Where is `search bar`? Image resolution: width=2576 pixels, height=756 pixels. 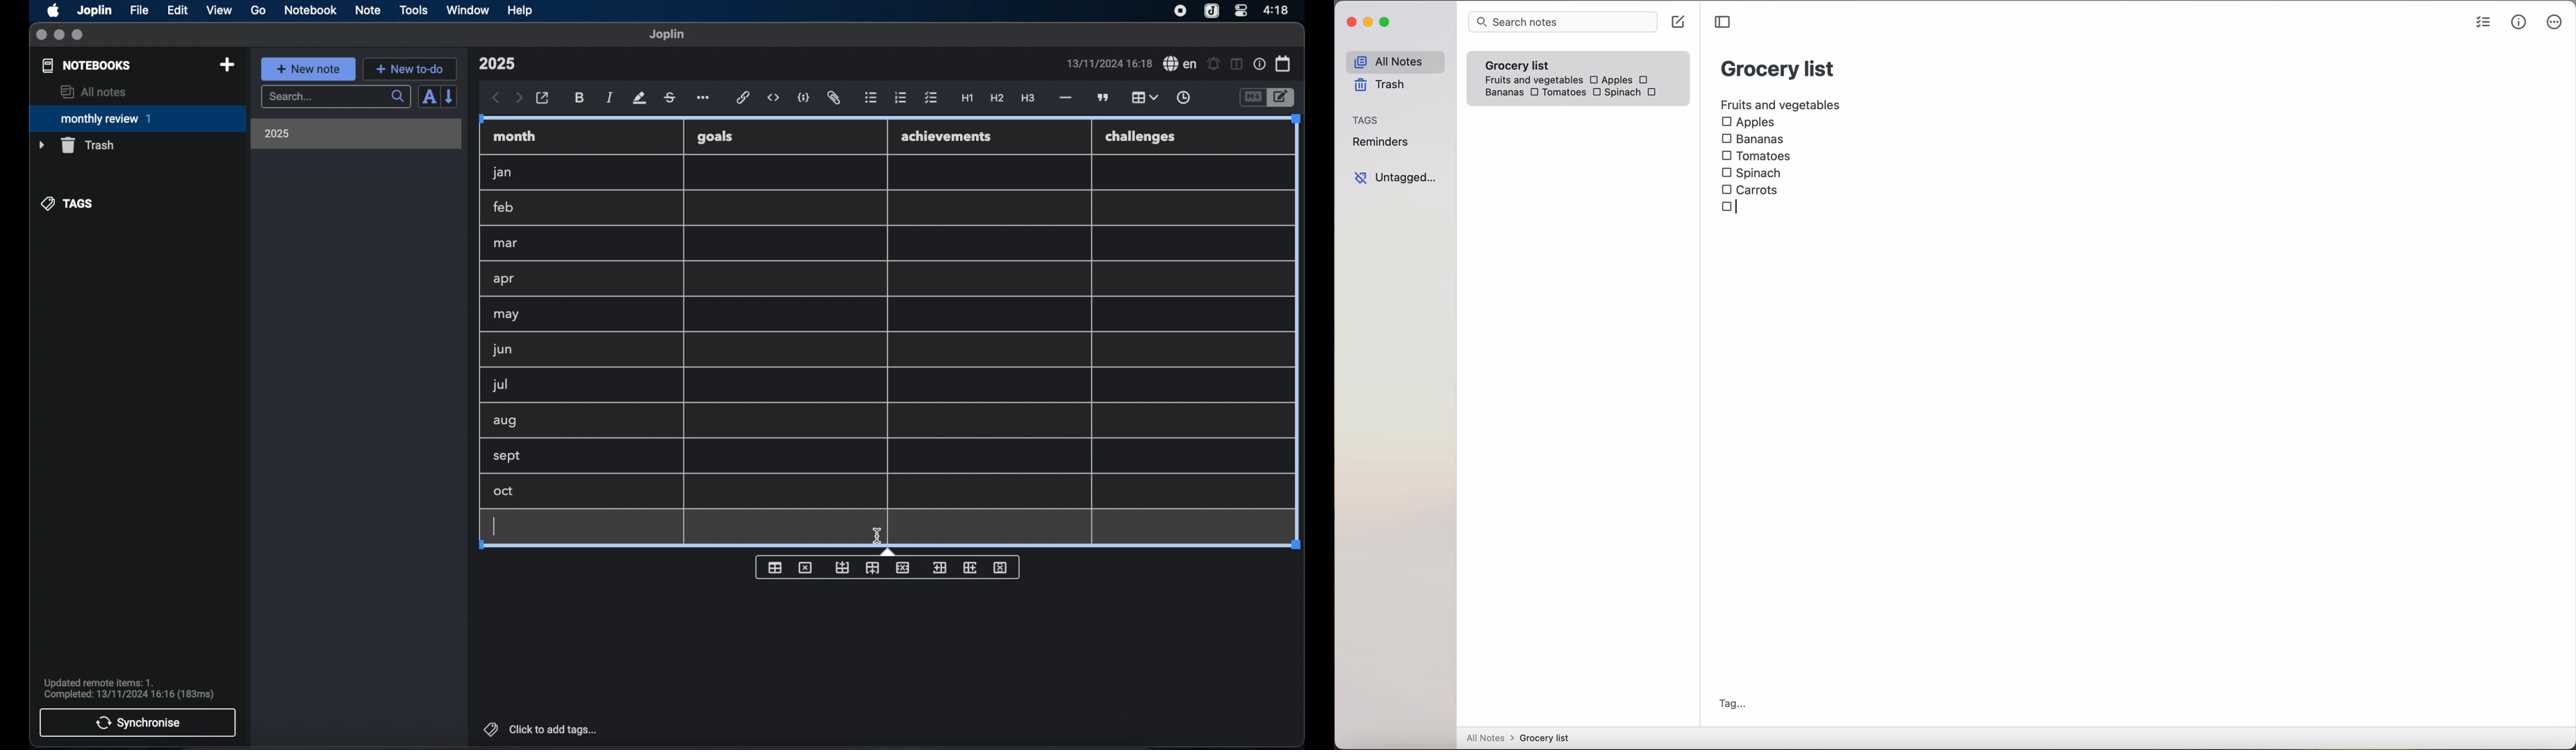
search bar is located at coordinates (1562, 23).